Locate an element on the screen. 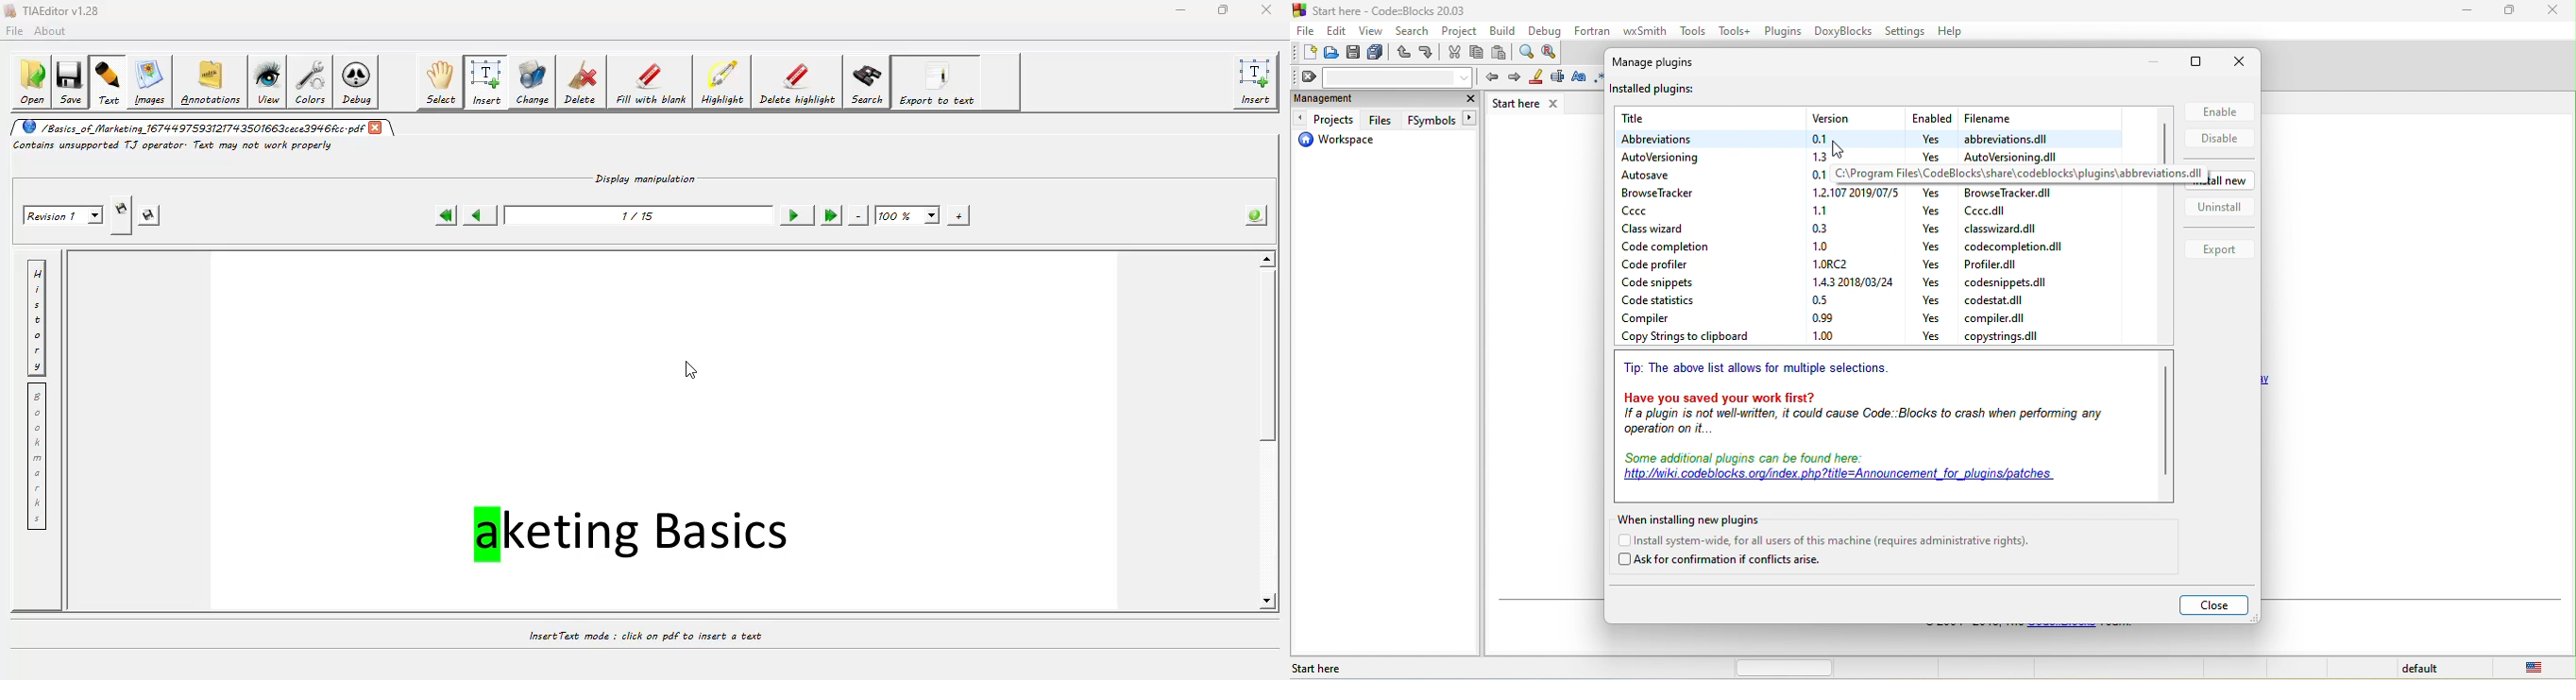 The image size is (2576, 700). paste is located at coordinates (1503, 53).